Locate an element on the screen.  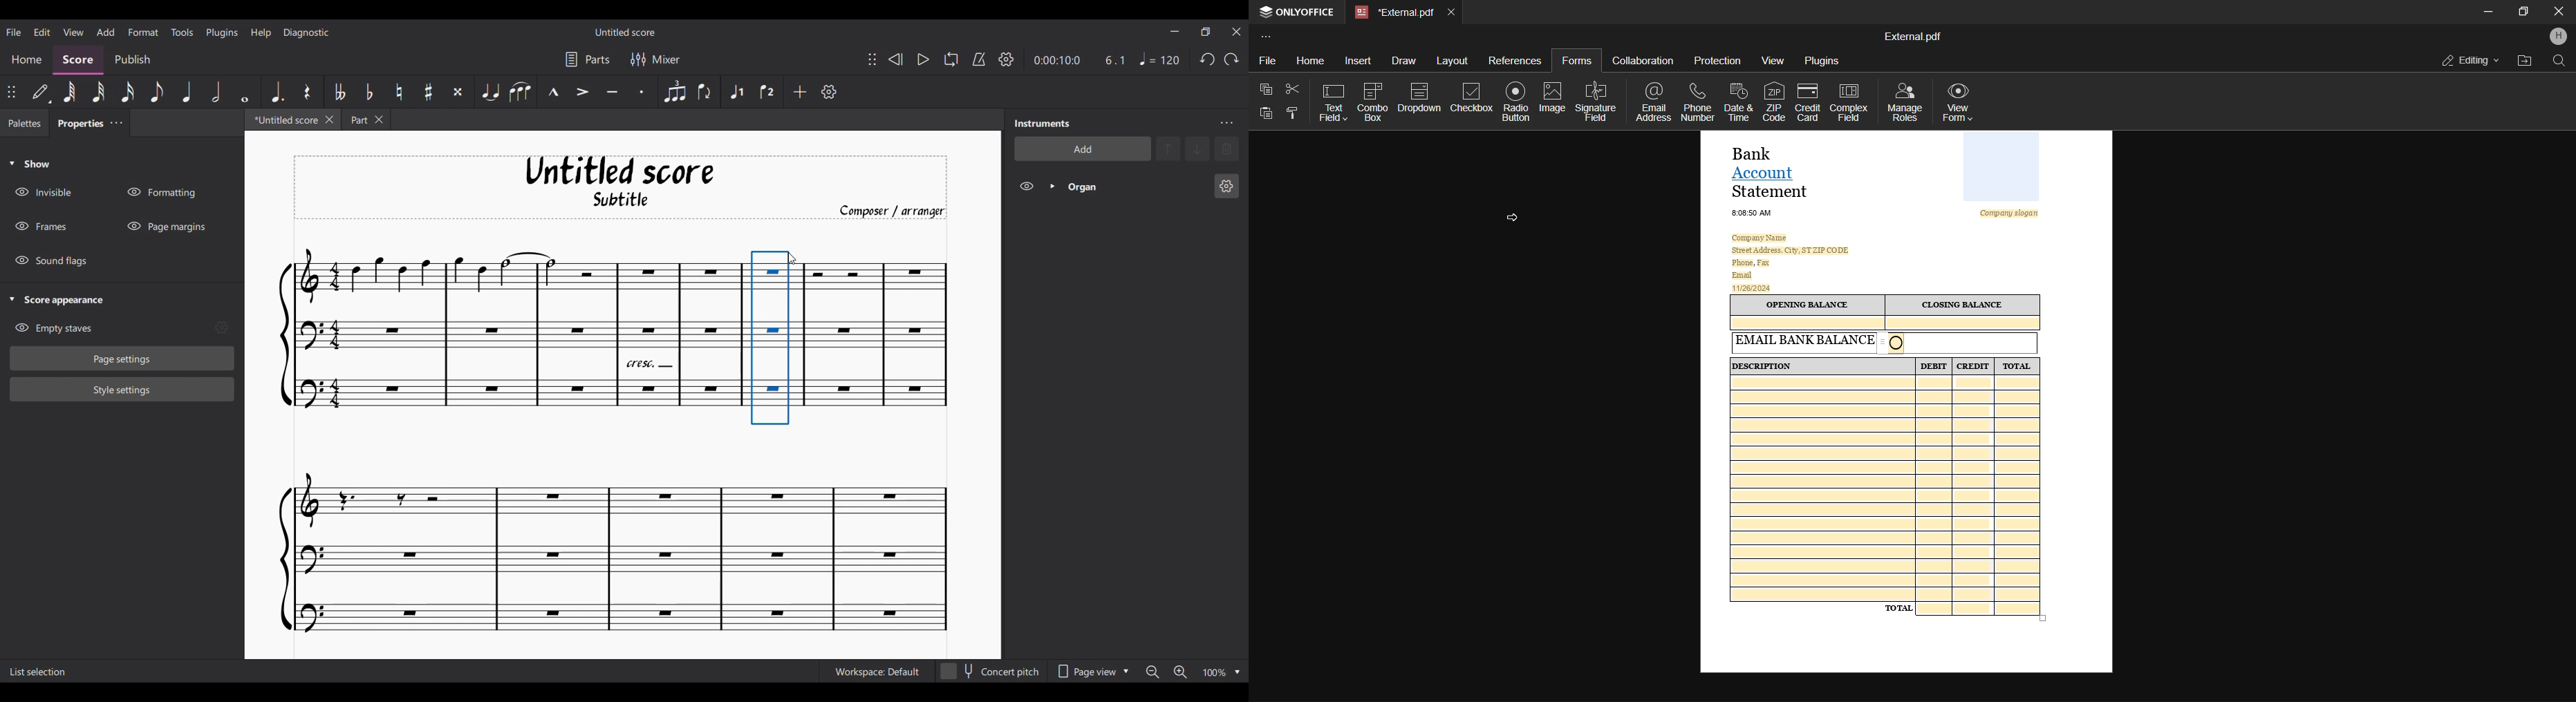
Move selection up is located at coordinates (1168, 148).